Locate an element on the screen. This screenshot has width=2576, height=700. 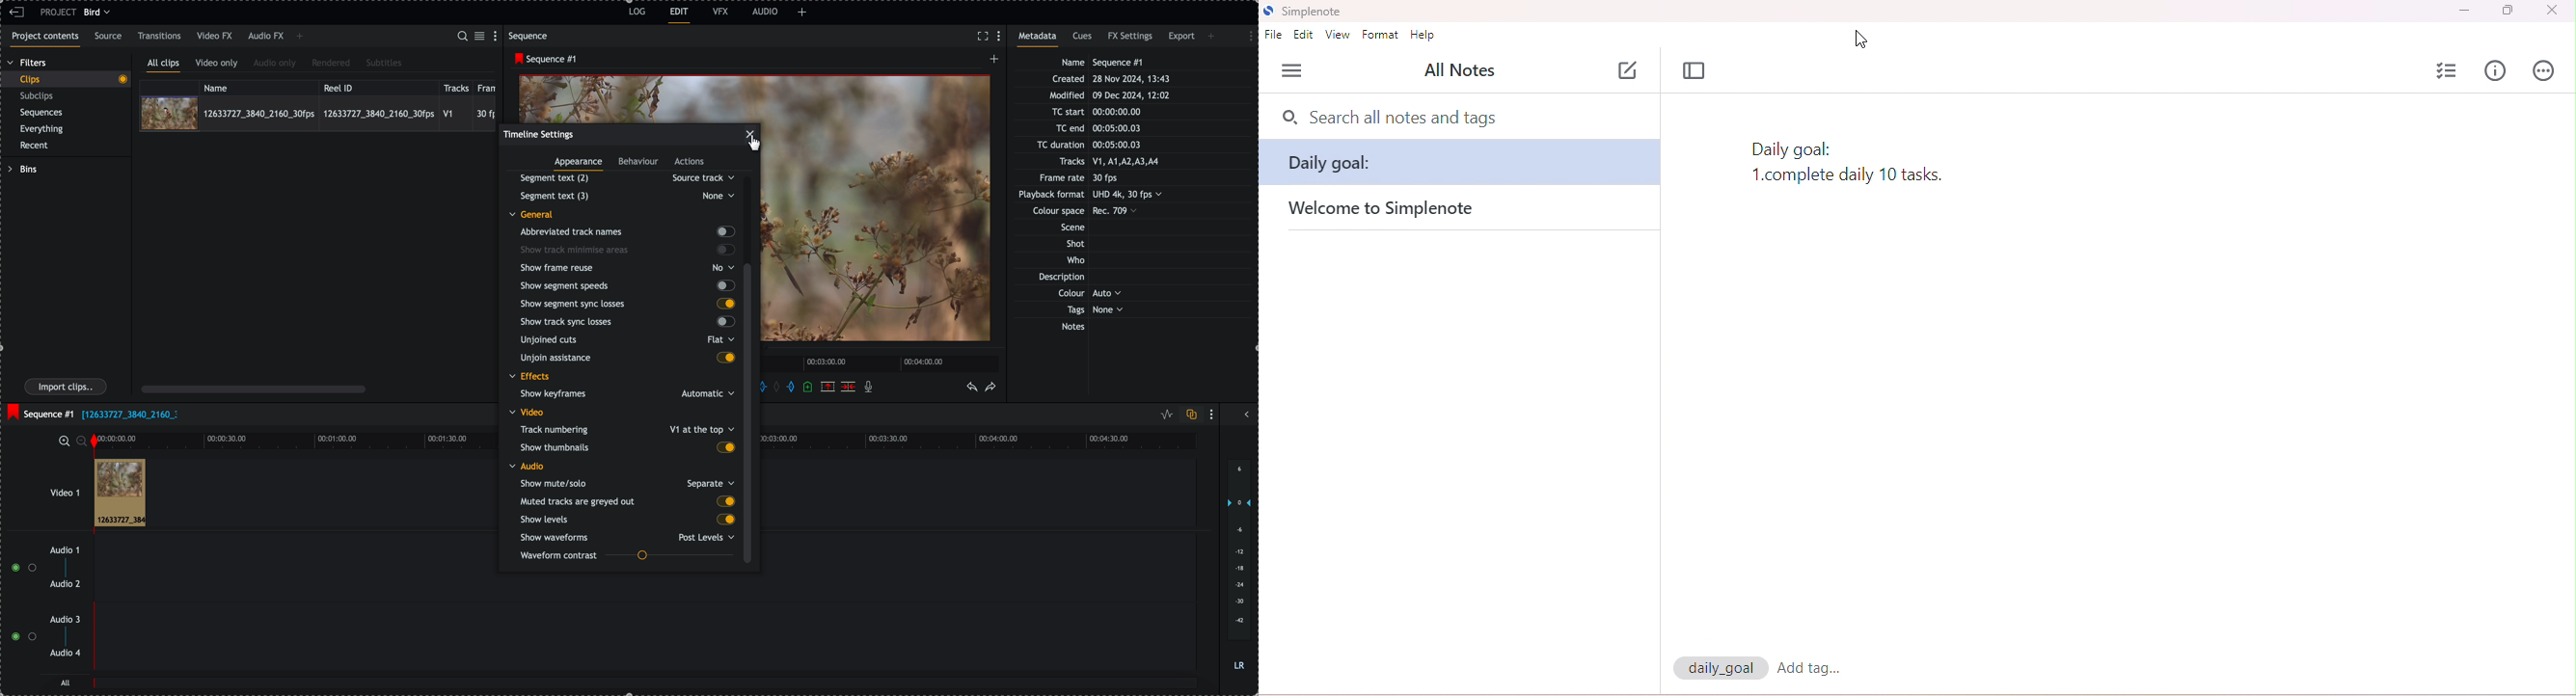
show segment speeds is located at coordinates (627, 285).